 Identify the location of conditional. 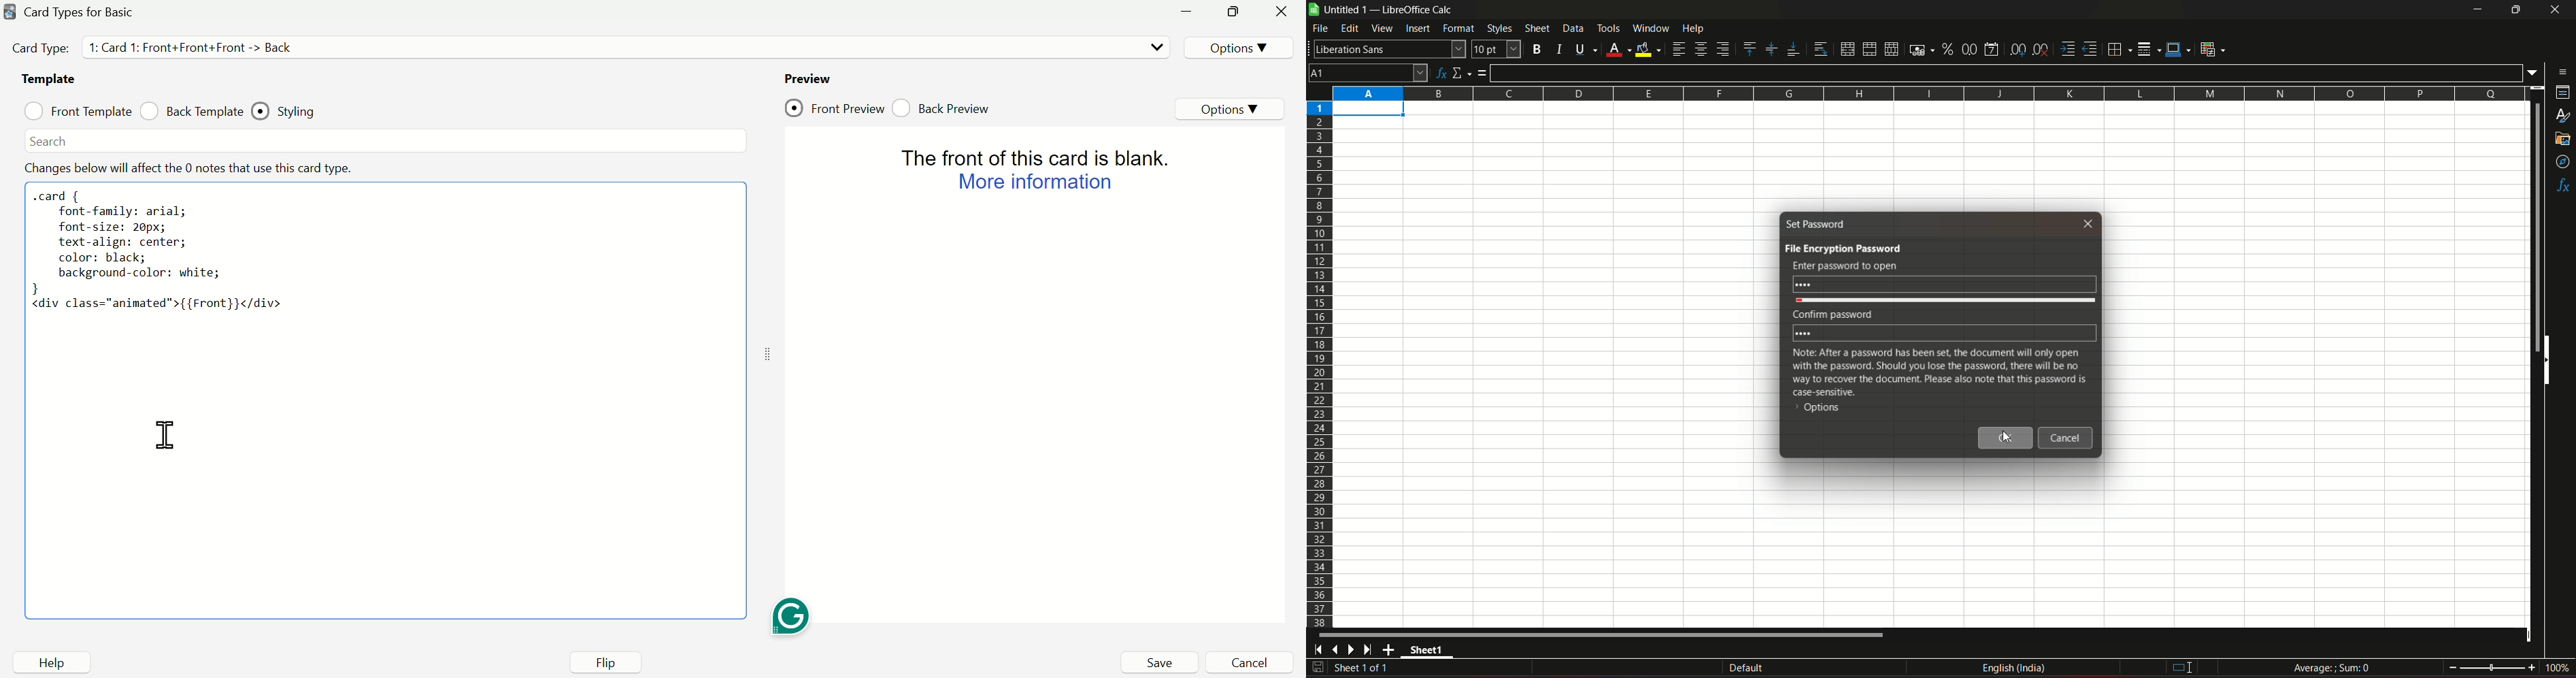
(2216, 50).